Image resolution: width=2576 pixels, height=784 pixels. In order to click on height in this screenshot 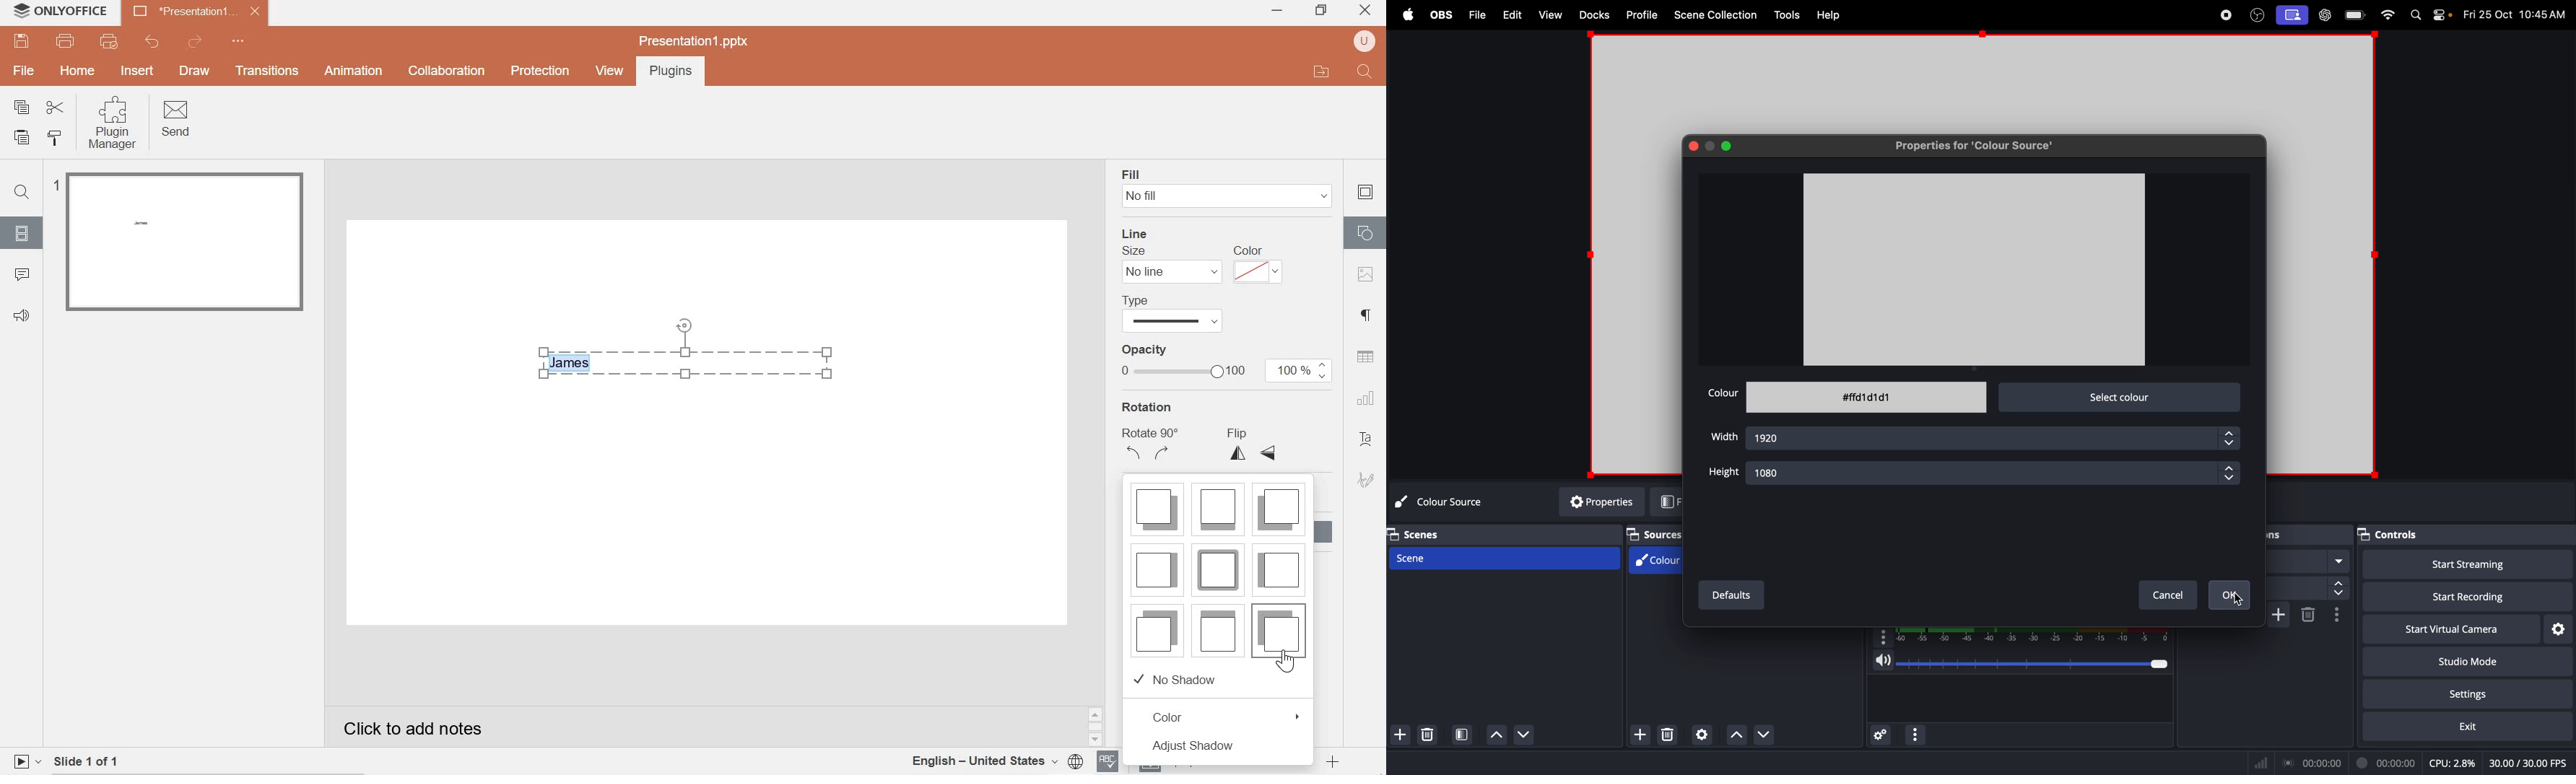, I will do `click(1722, 474)`.